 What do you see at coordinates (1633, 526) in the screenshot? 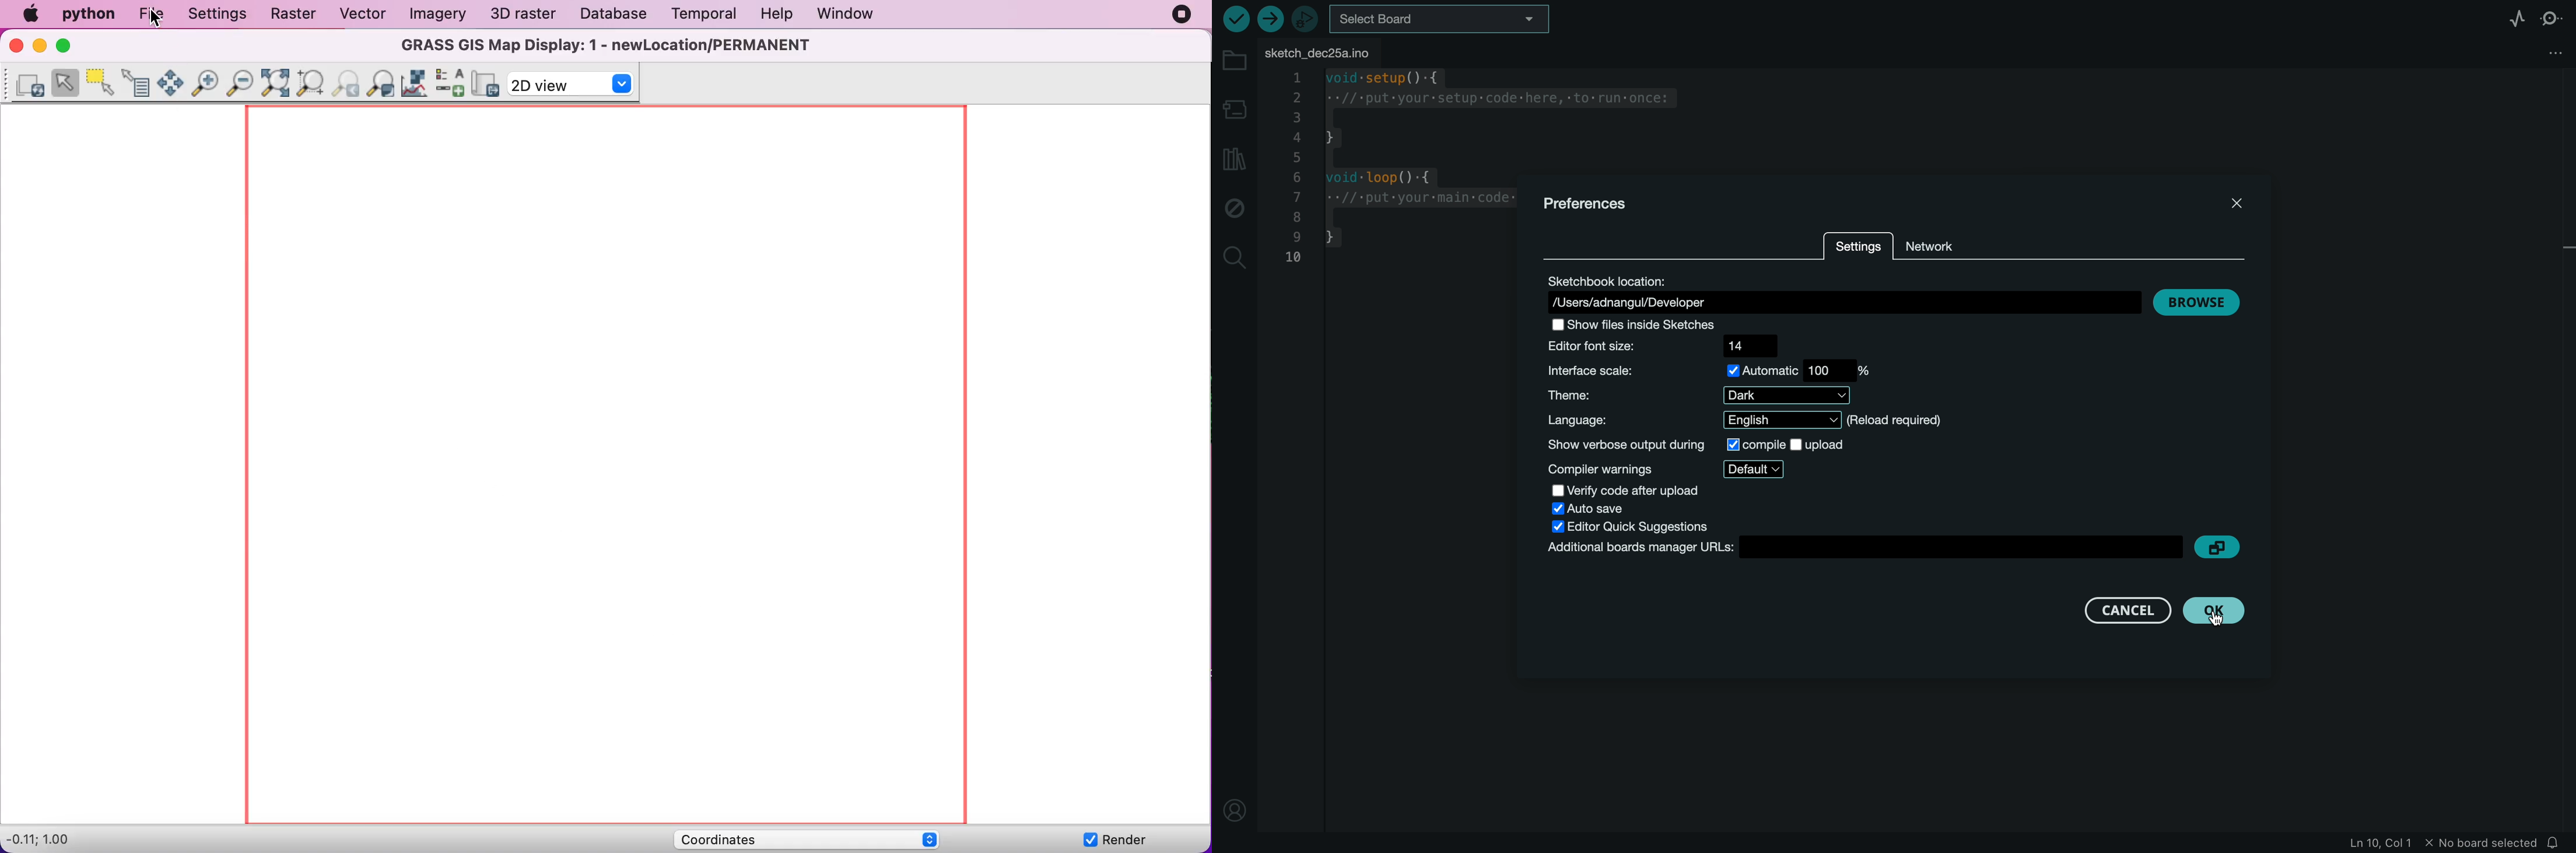
I see `editor  quick` at bounding box center [1633, 526].